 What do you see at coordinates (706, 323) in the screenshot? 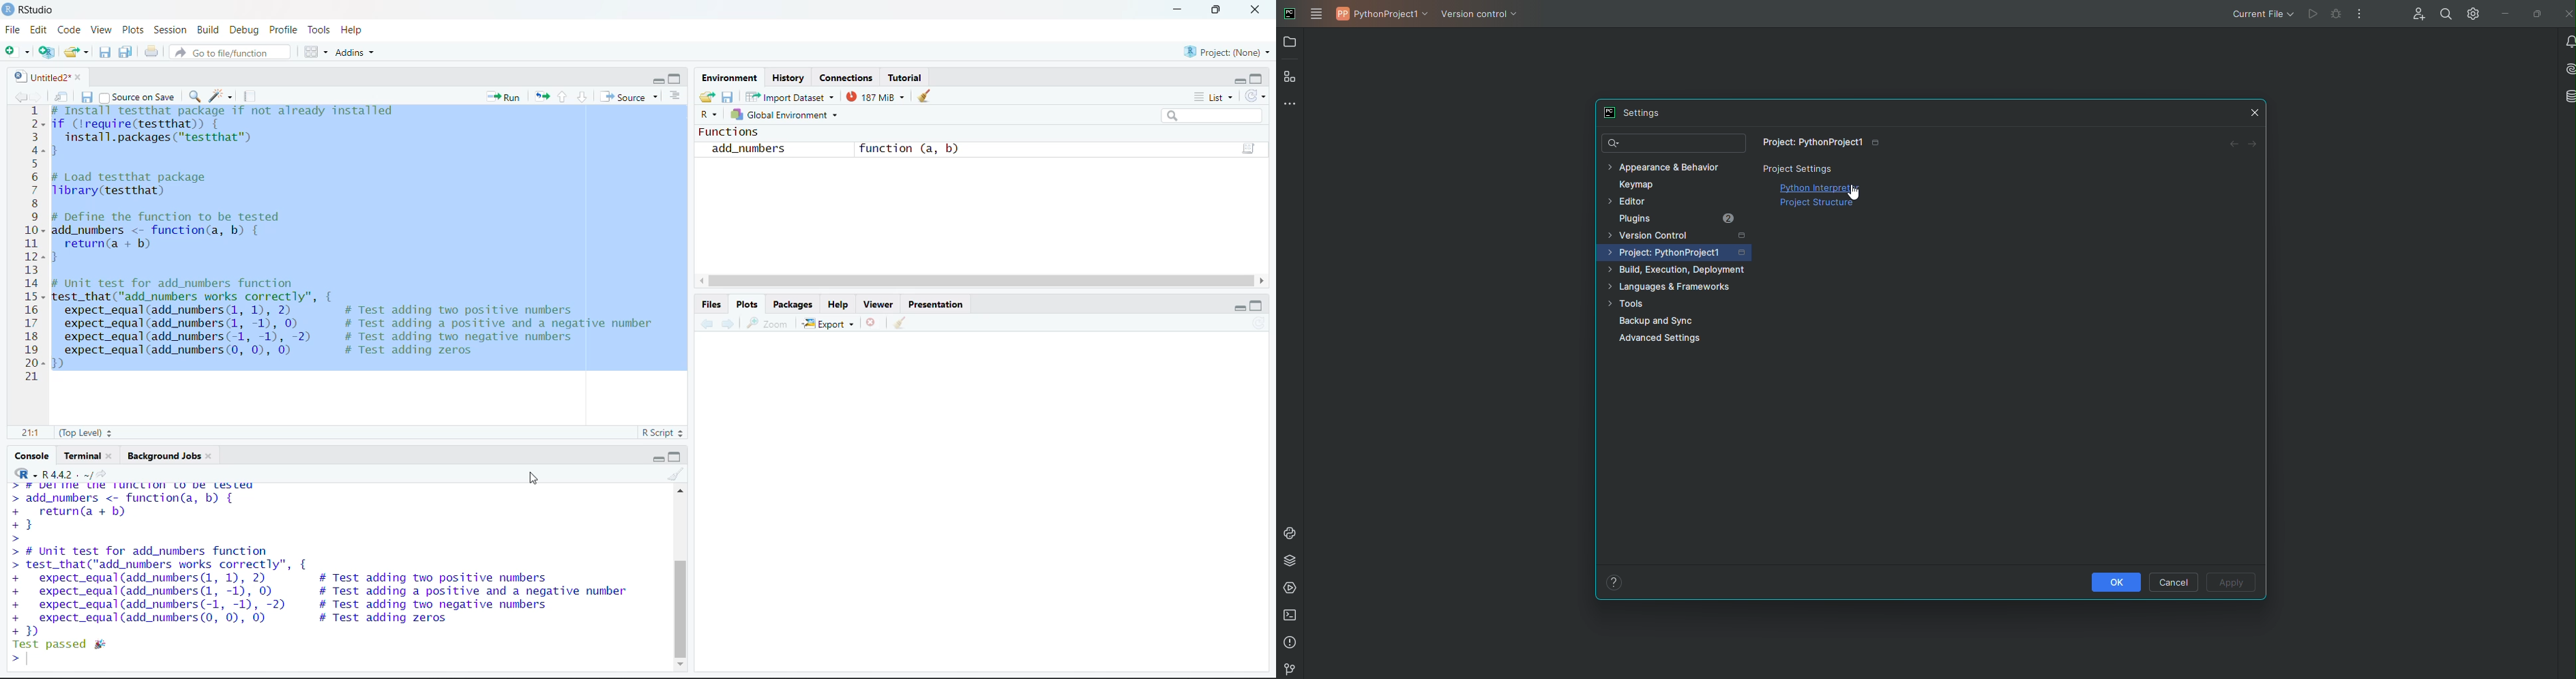
I see `previous` at bounding box center [706, 323].